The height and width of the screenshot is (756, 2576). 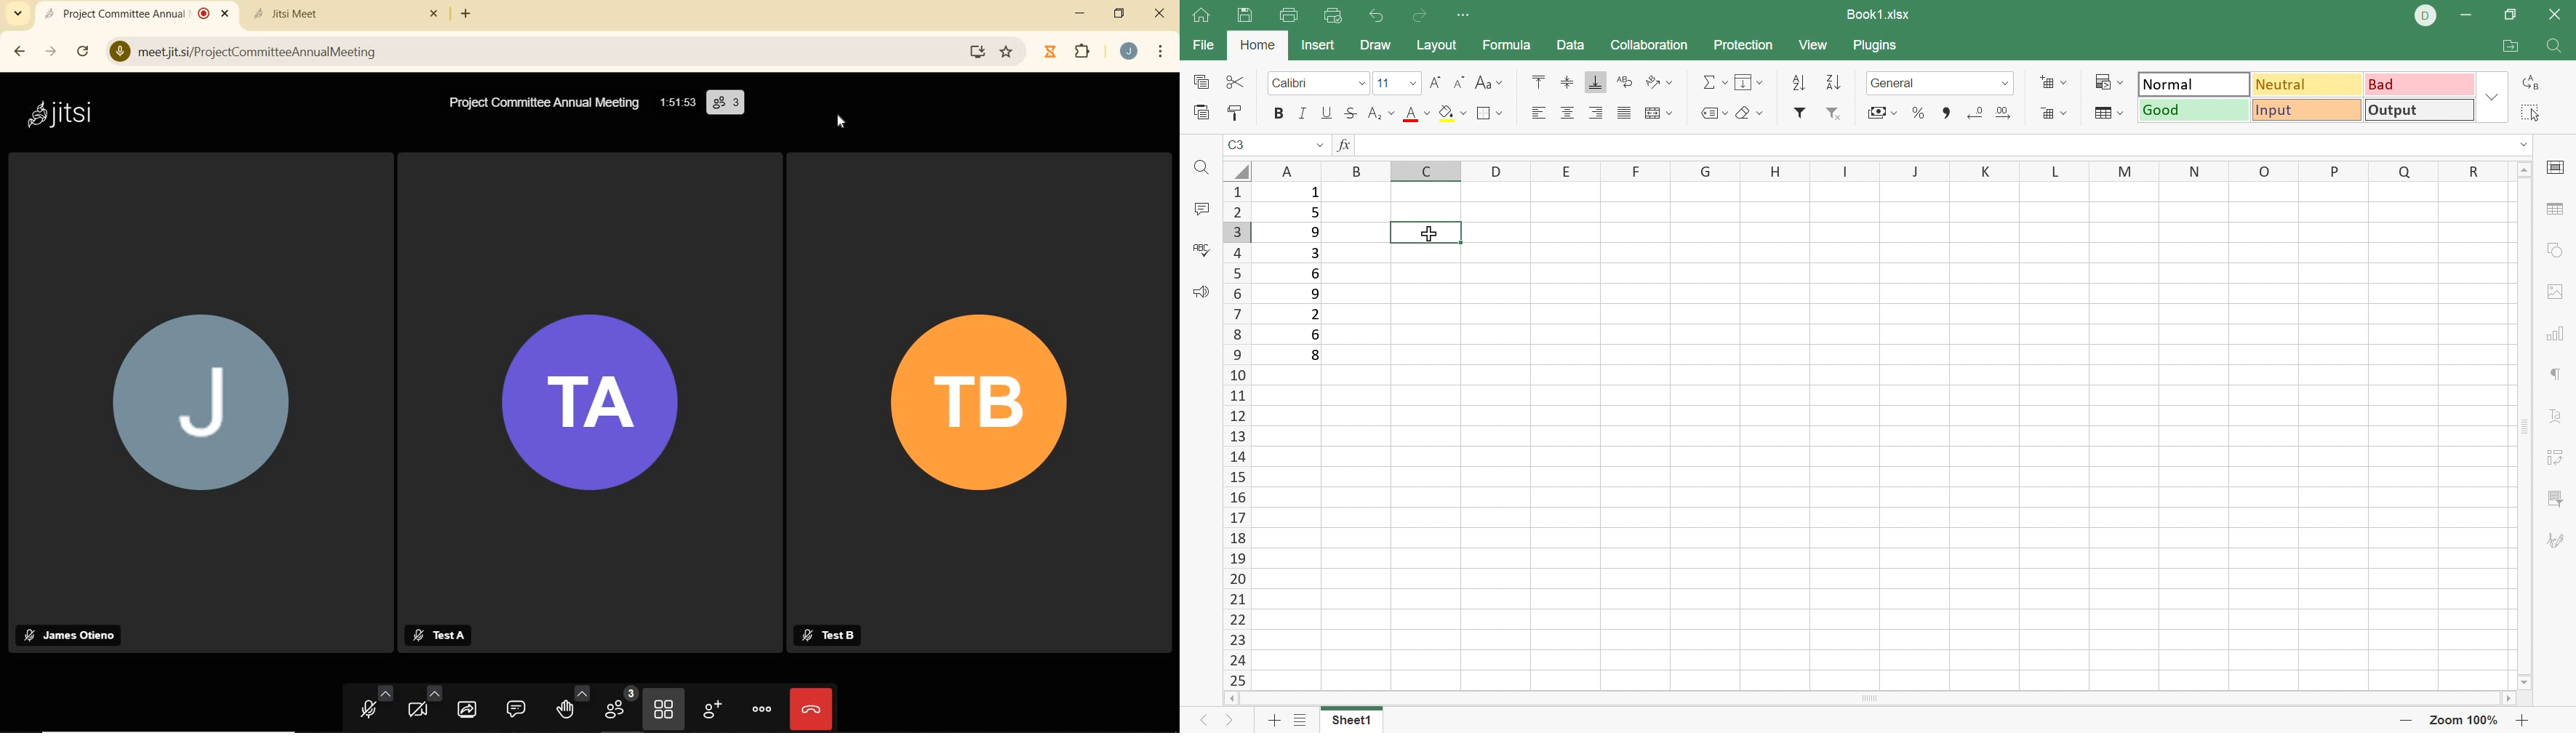 What do you see at coordinates (1126, 51) in the screenshot?
I see `account` at bounding box center [1126, 51].